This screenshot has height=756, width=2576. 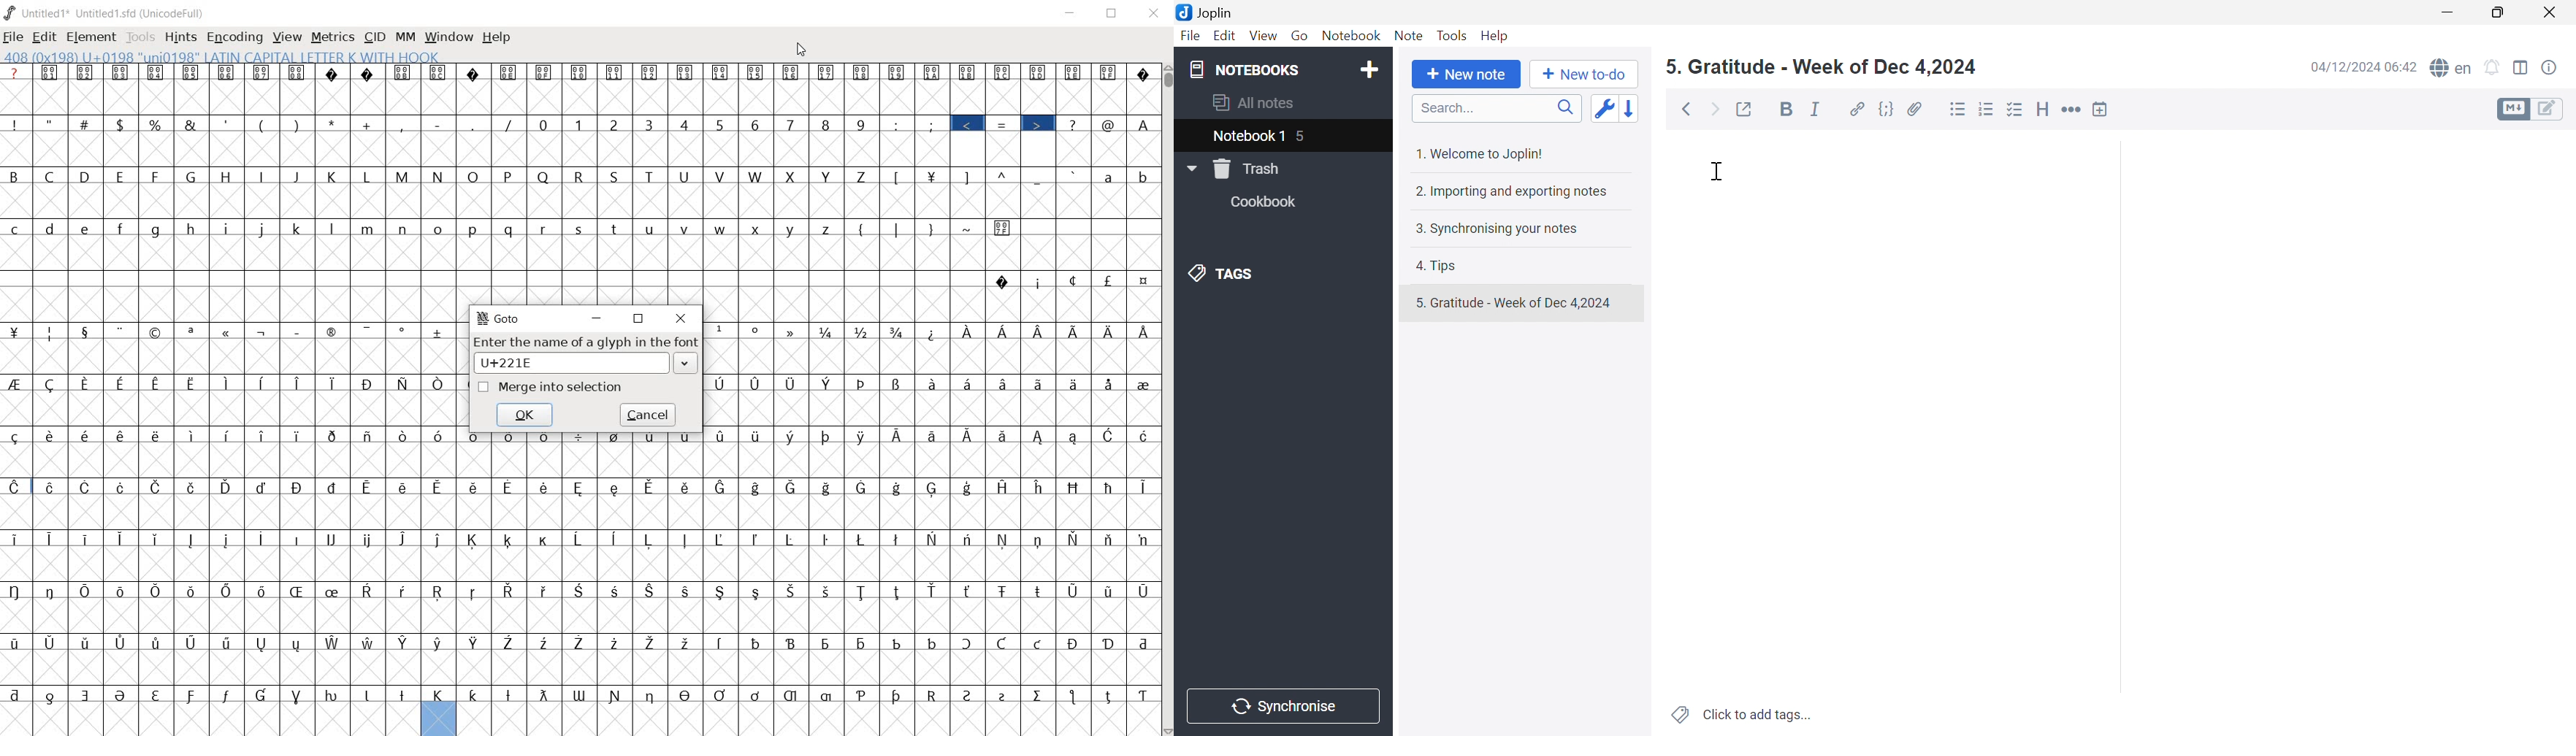 I want to click on Notebook, so click(x=1350, y=35).